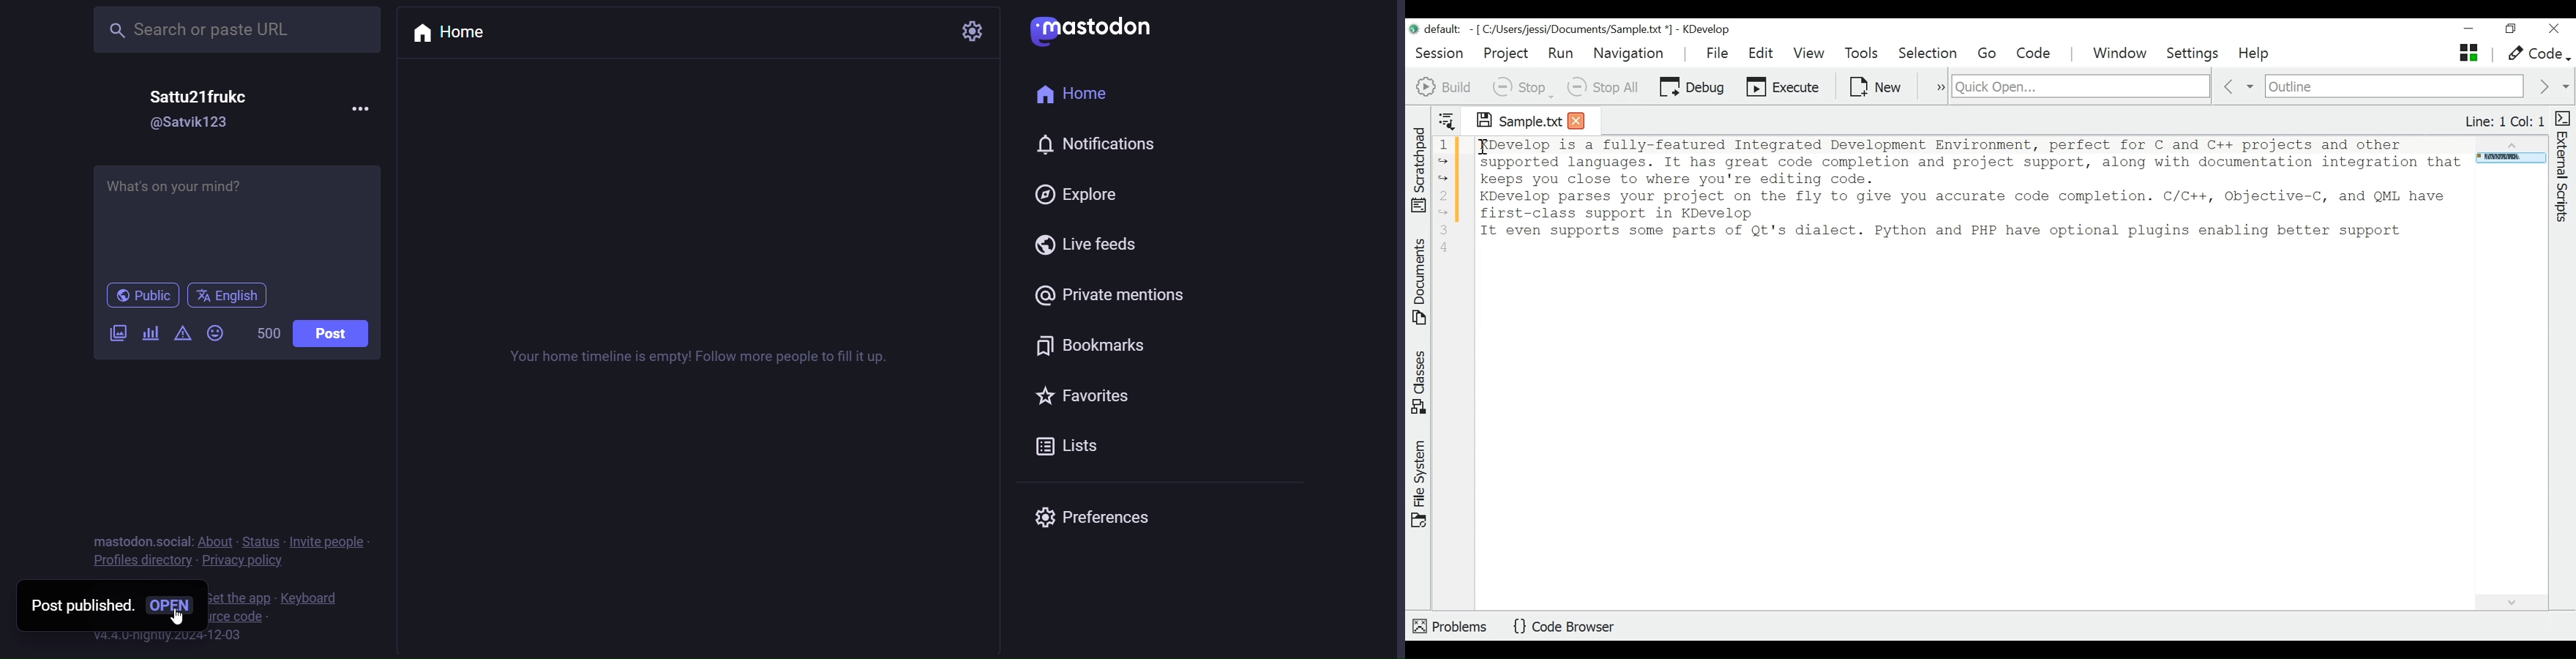  What do you see at coordinates (153, 334) in the screenshot?
I see `poll` at bounding box center [153, 334].